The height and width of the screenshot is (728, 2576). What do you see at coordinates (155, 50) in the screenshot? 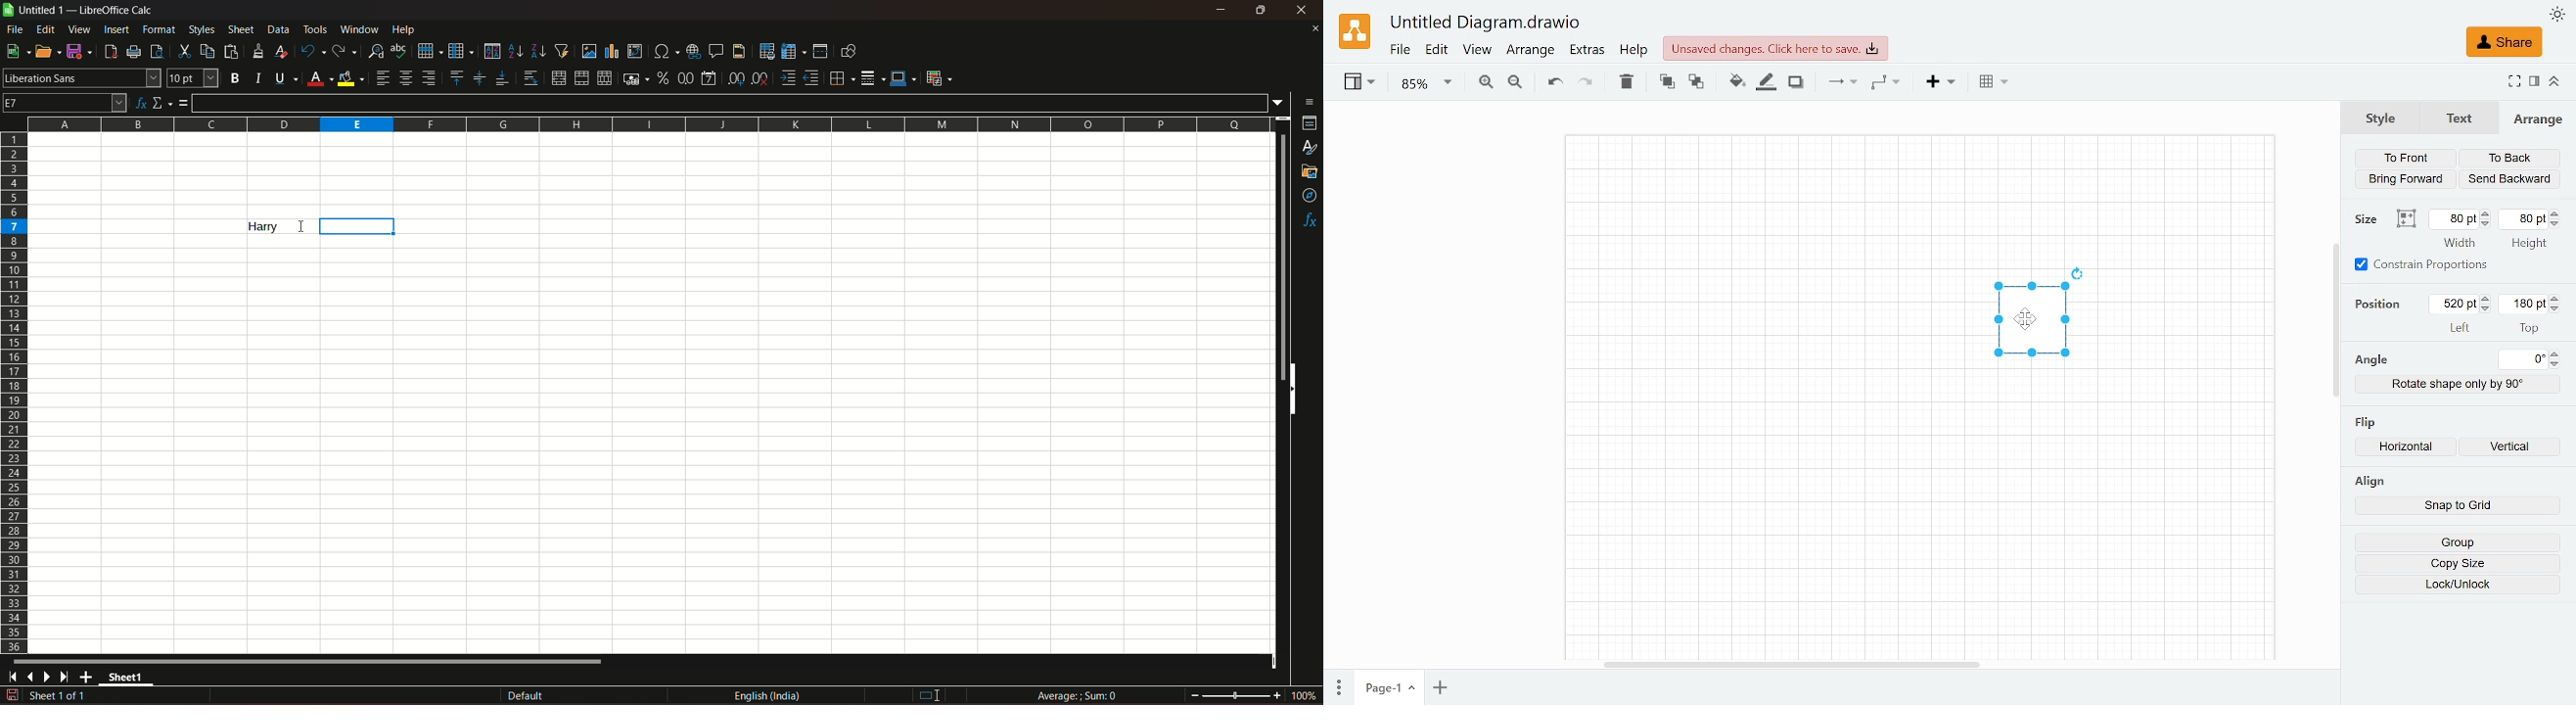
I see `toggle print preview` at bounding box center [155, 50].